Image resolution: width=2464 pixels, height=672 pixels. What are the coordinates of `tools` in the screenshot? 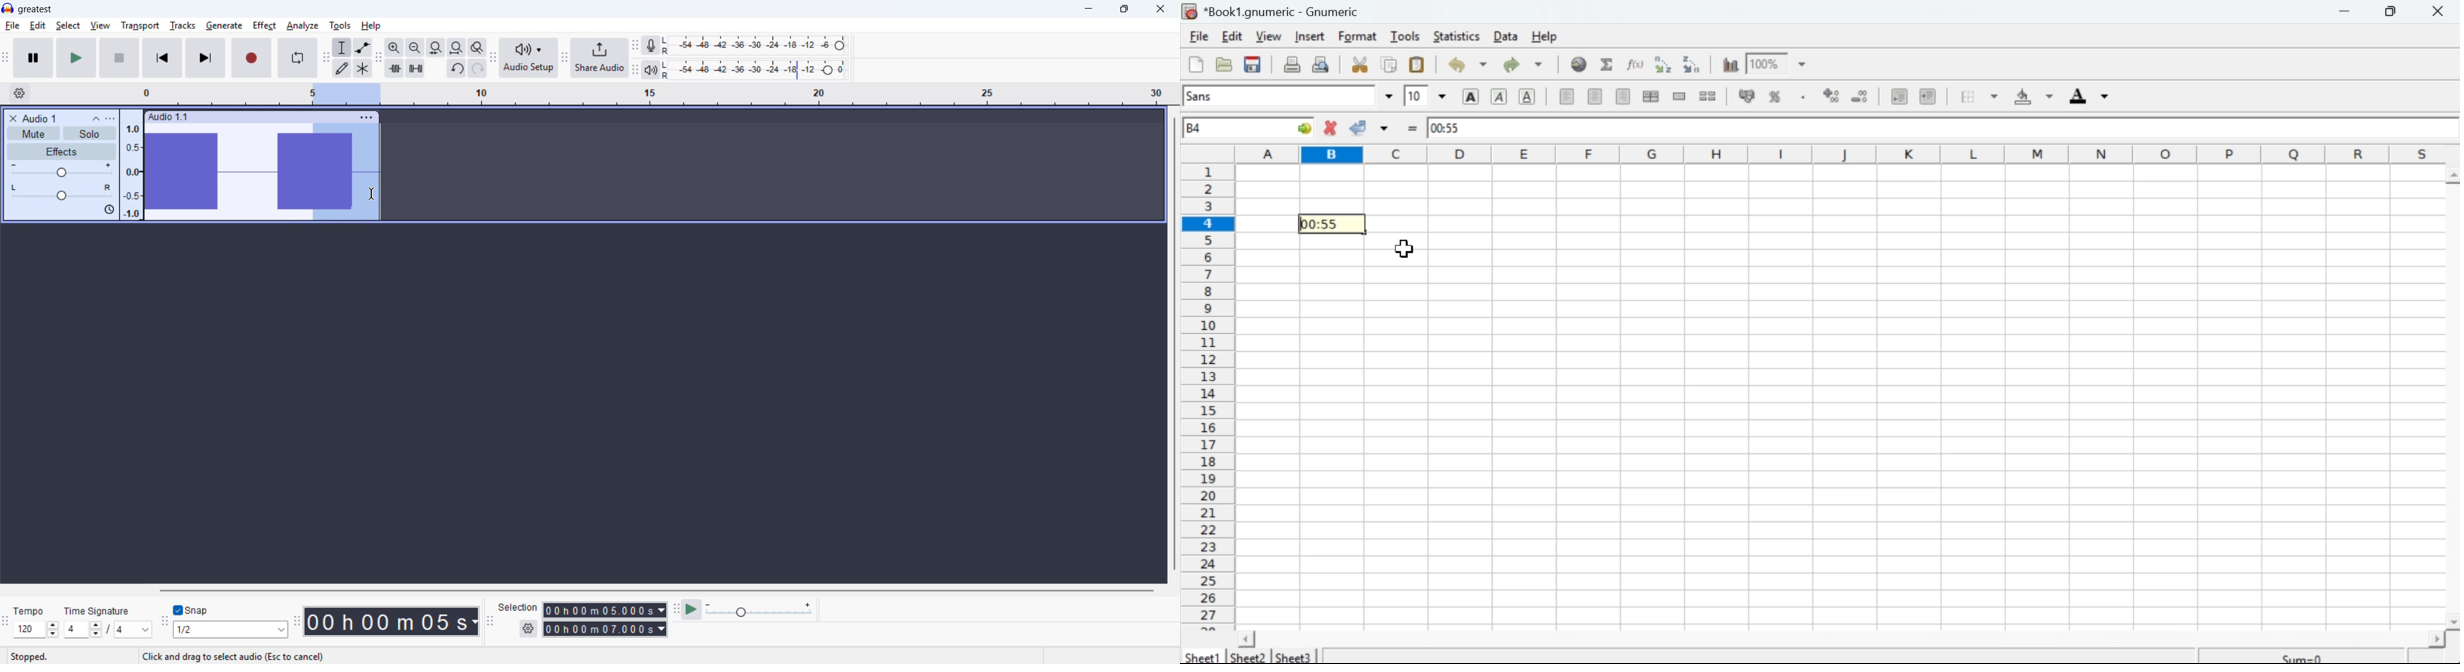 It's located at (340, 26).